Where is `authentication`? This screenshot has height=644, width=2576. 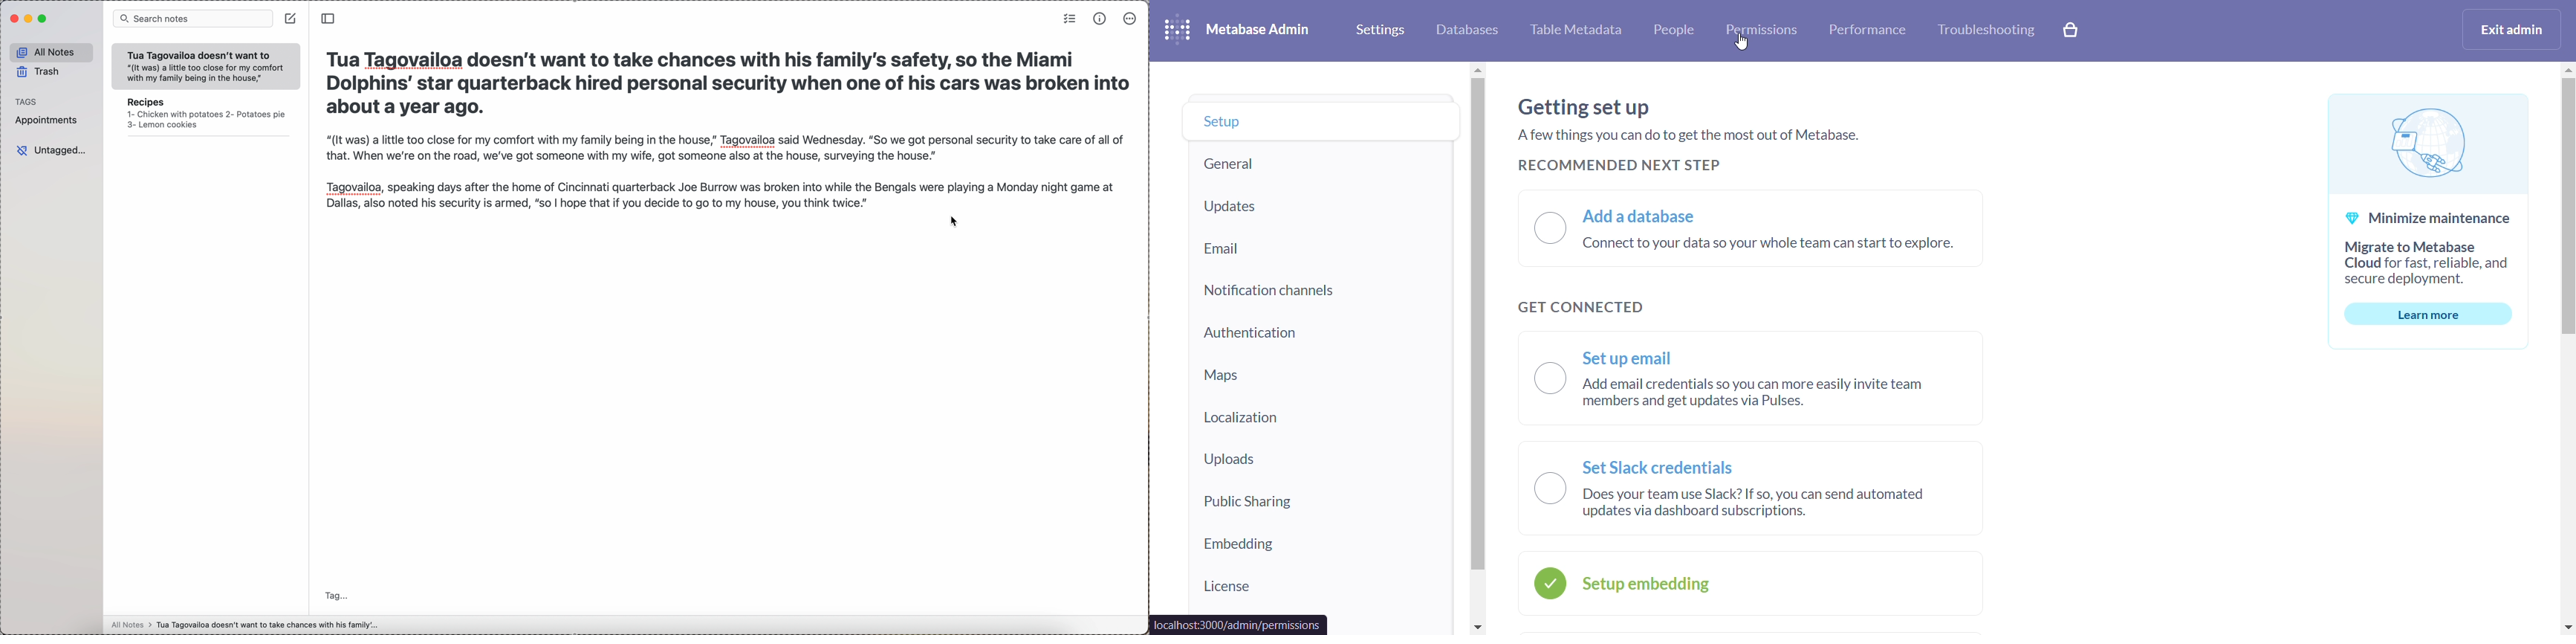
authentication is located at coordinates (1320, 331).